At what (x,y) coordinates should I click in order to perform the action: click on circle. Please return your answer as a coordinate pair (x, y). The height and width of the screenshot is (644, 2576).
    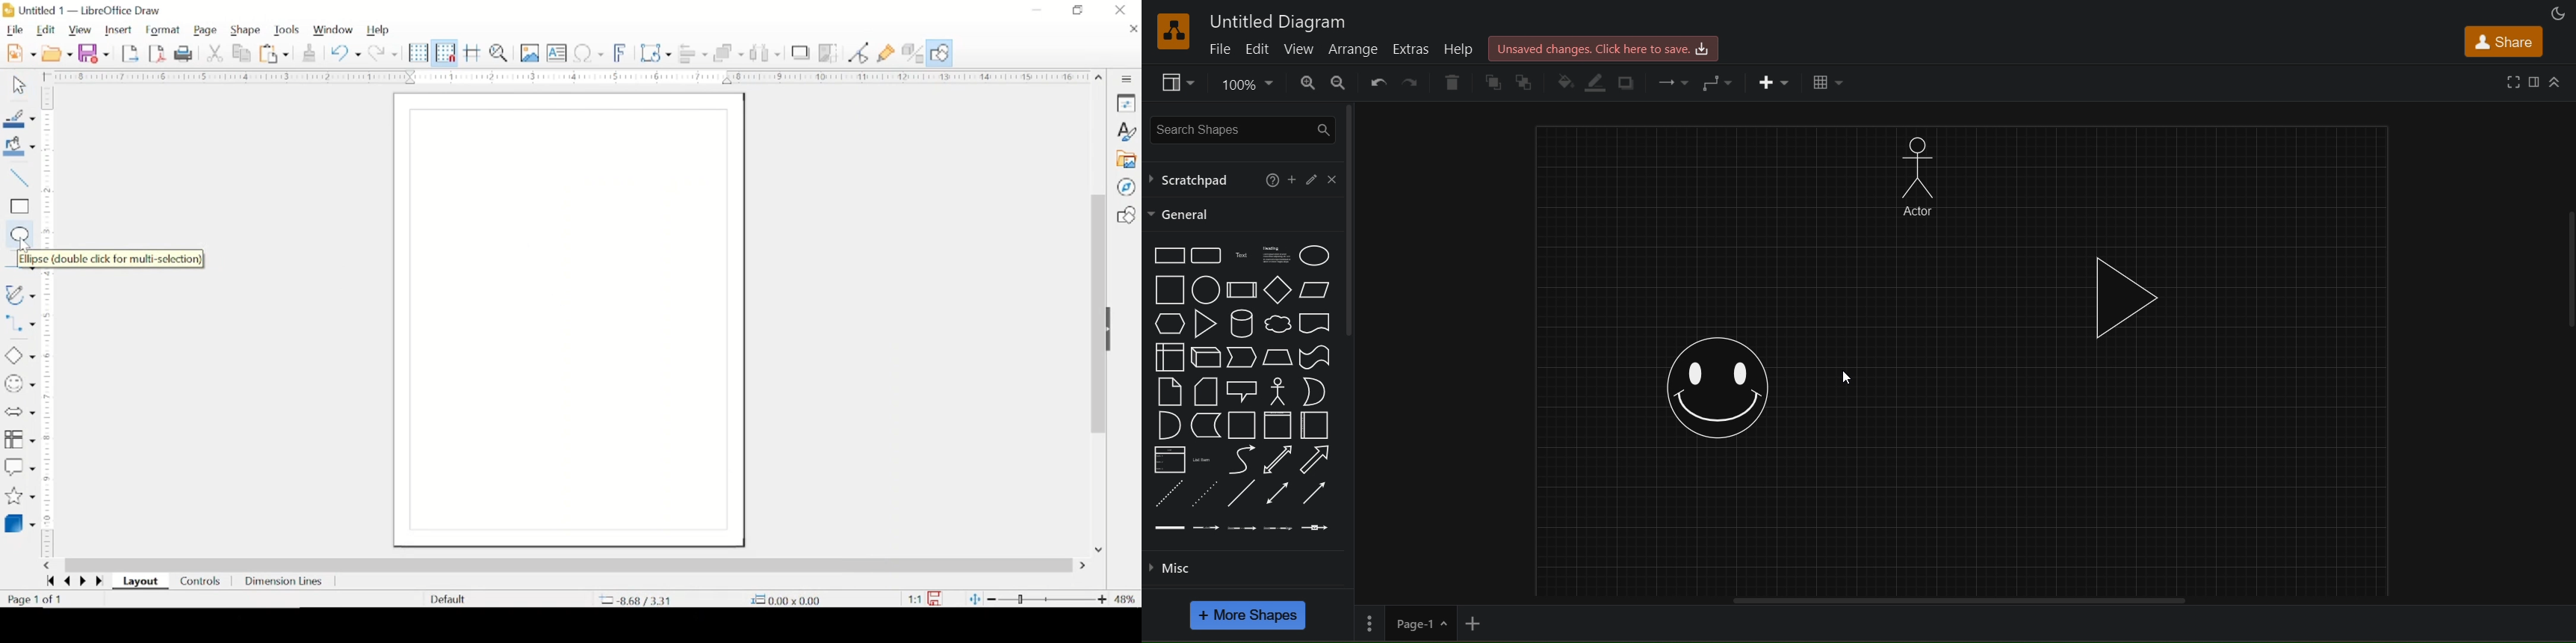
    Looking at the image, I should click on (1205, 288).